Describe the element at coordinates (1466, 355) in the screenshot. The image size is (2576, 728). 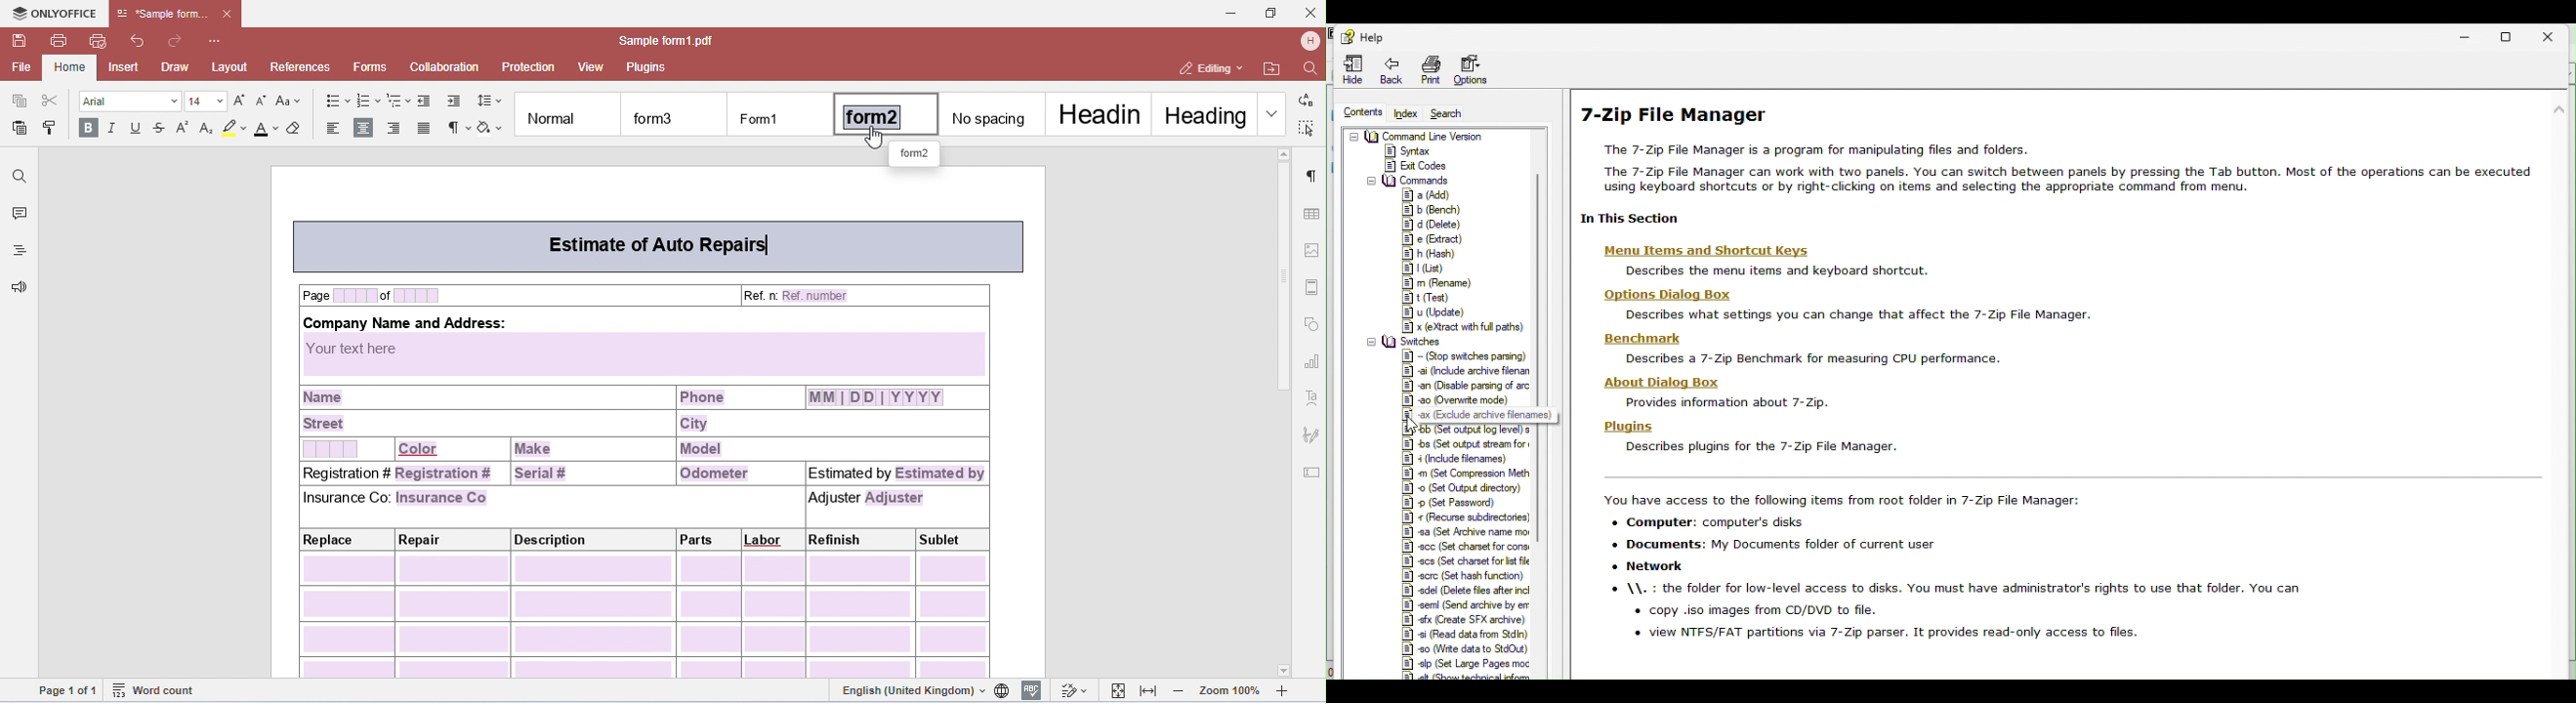
I see `#] - (Stop switches parsing)` at that location.